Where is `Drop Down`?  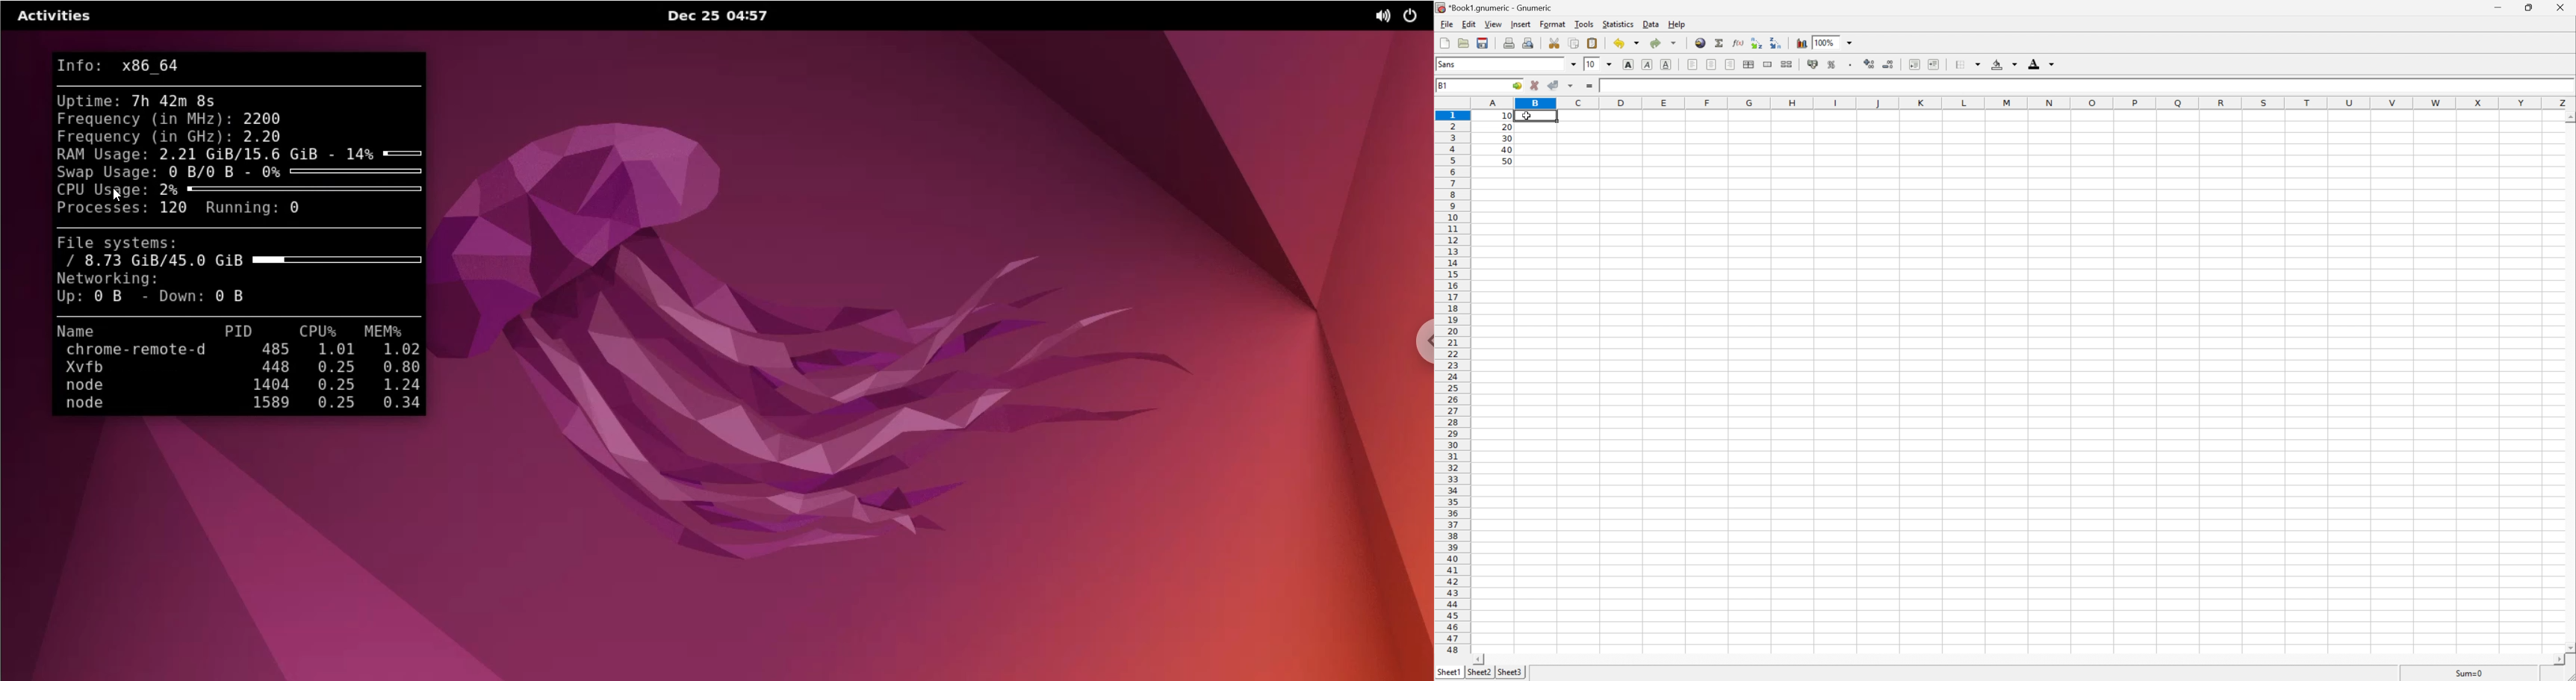
Drop Down is located at coordinates (1573, 64).